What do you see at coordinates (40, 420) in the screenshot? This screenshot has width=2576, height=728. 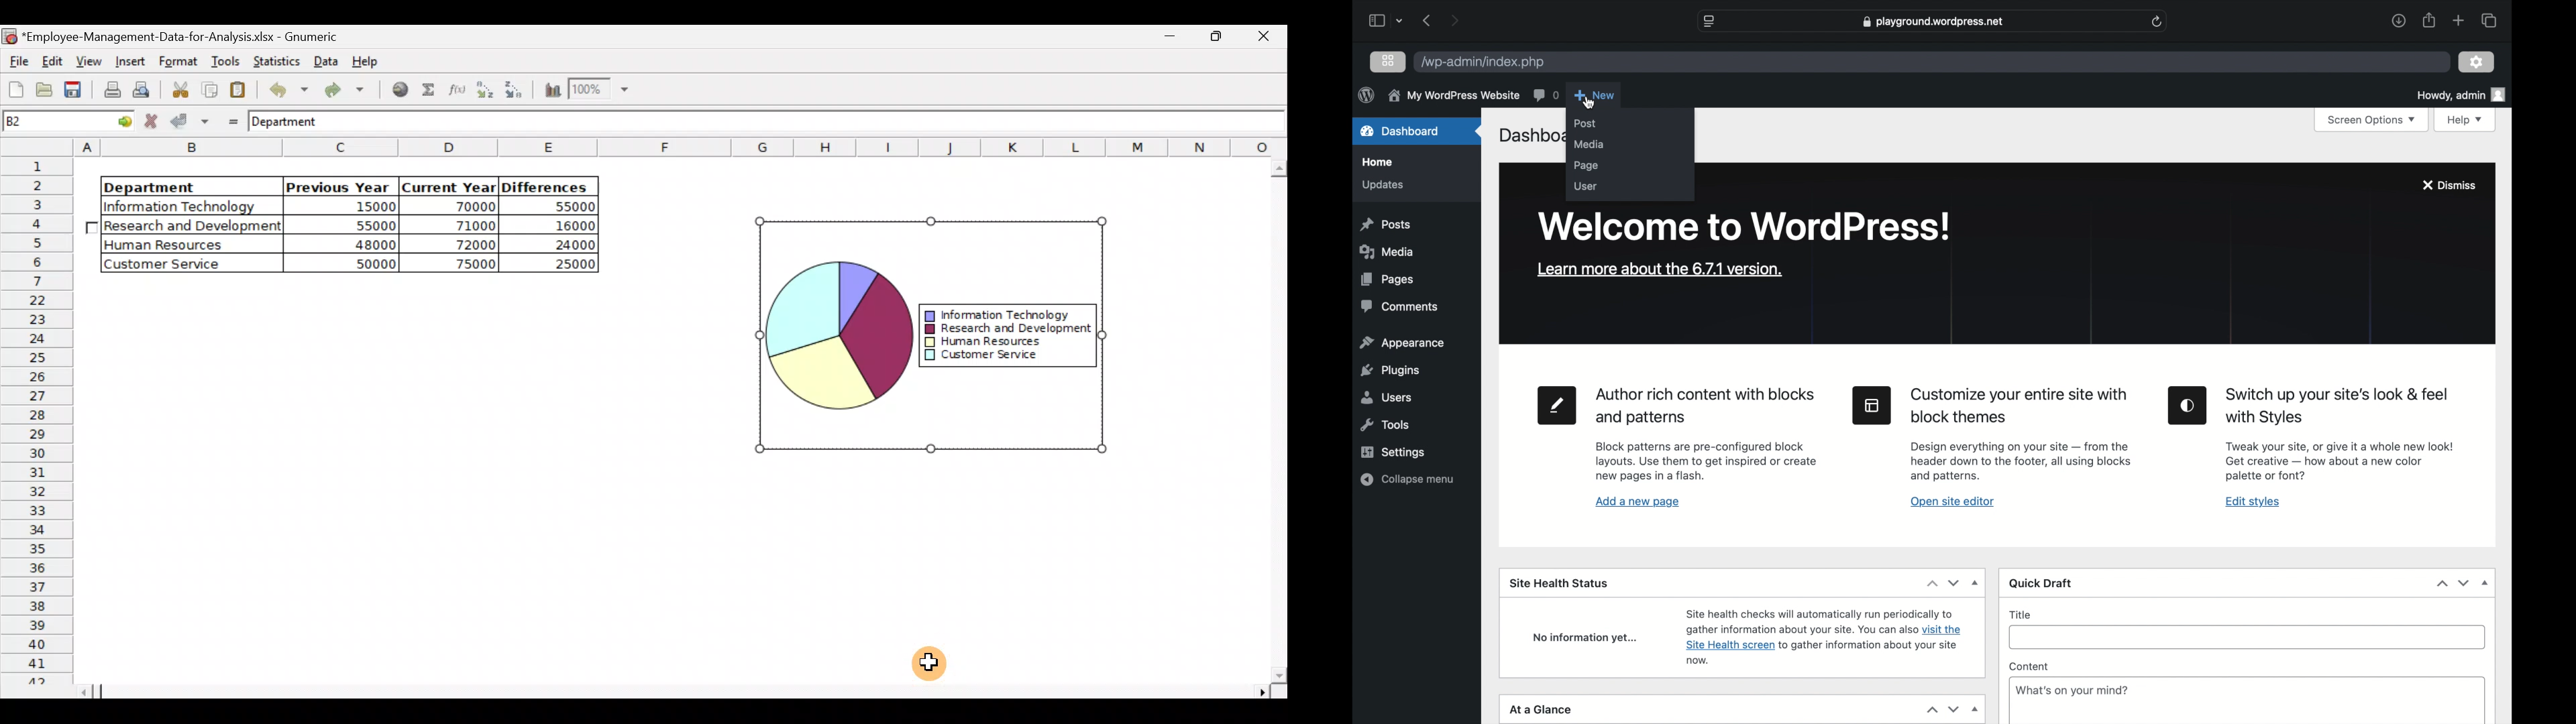 I see `Rows` at bounding box center [40, 420].